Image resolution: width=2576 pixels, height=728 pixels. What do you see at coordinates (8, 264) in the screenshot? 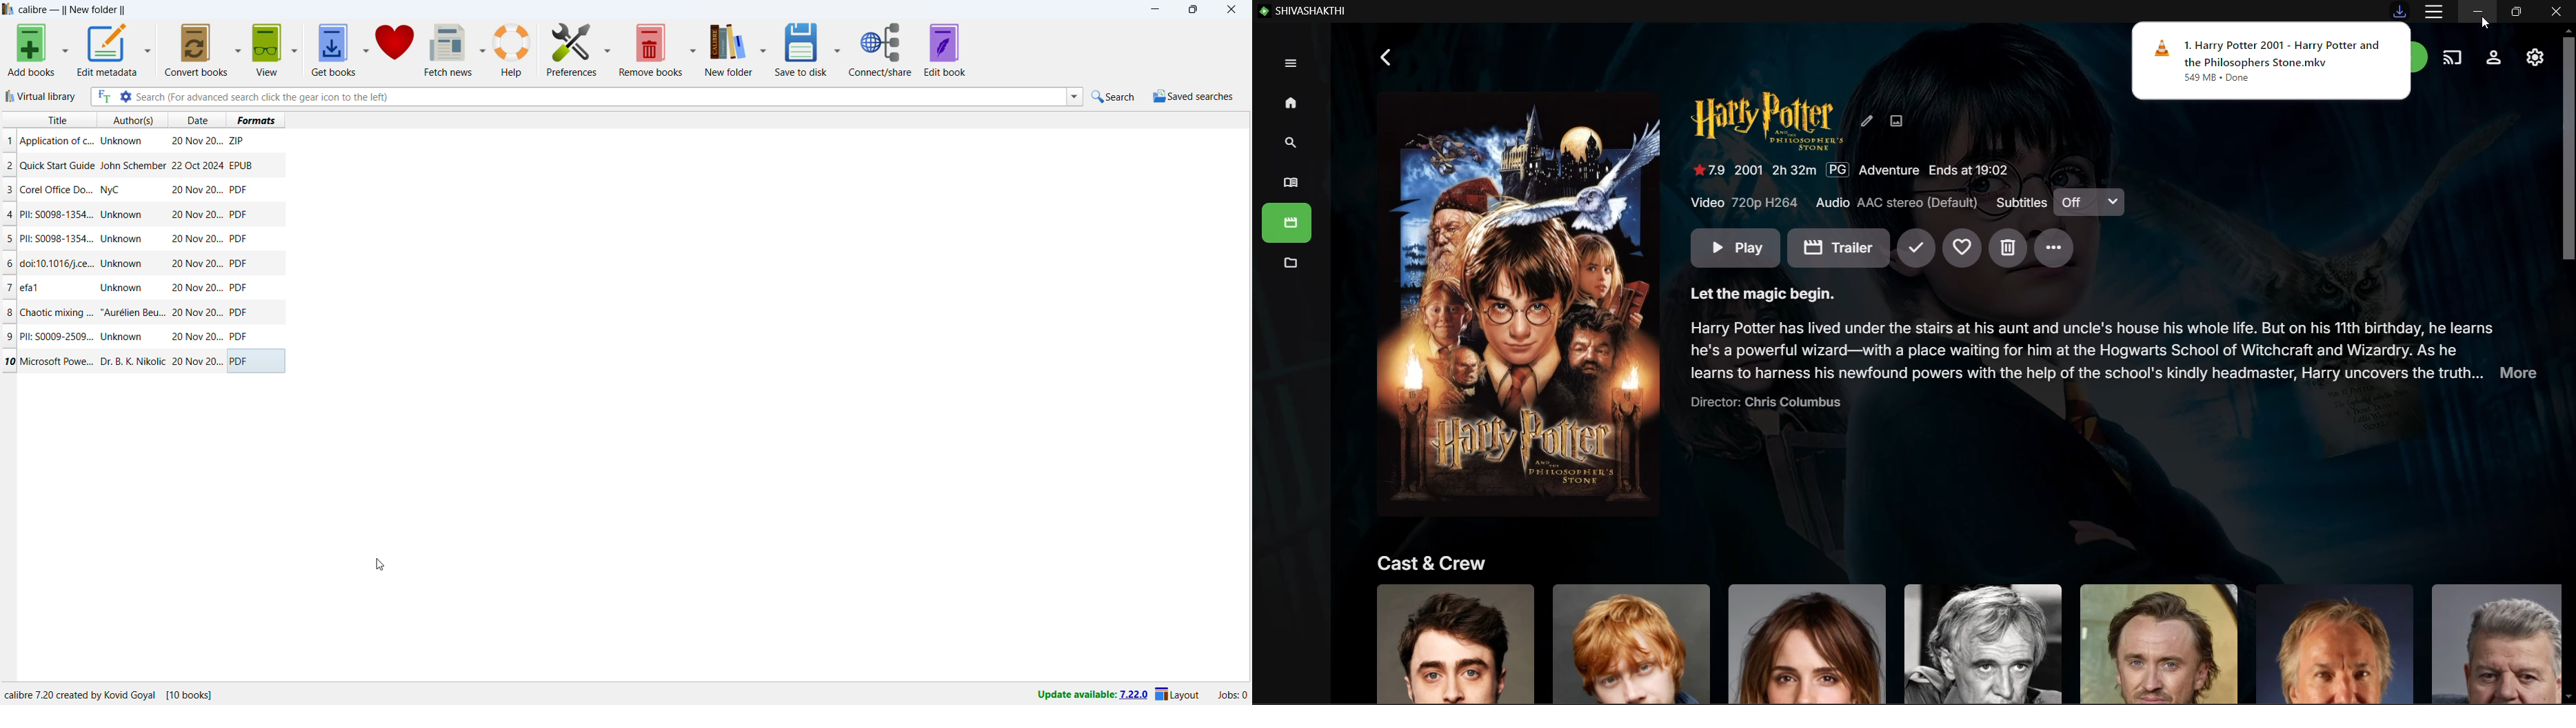
I see `6` at bounding box center [8, 264].